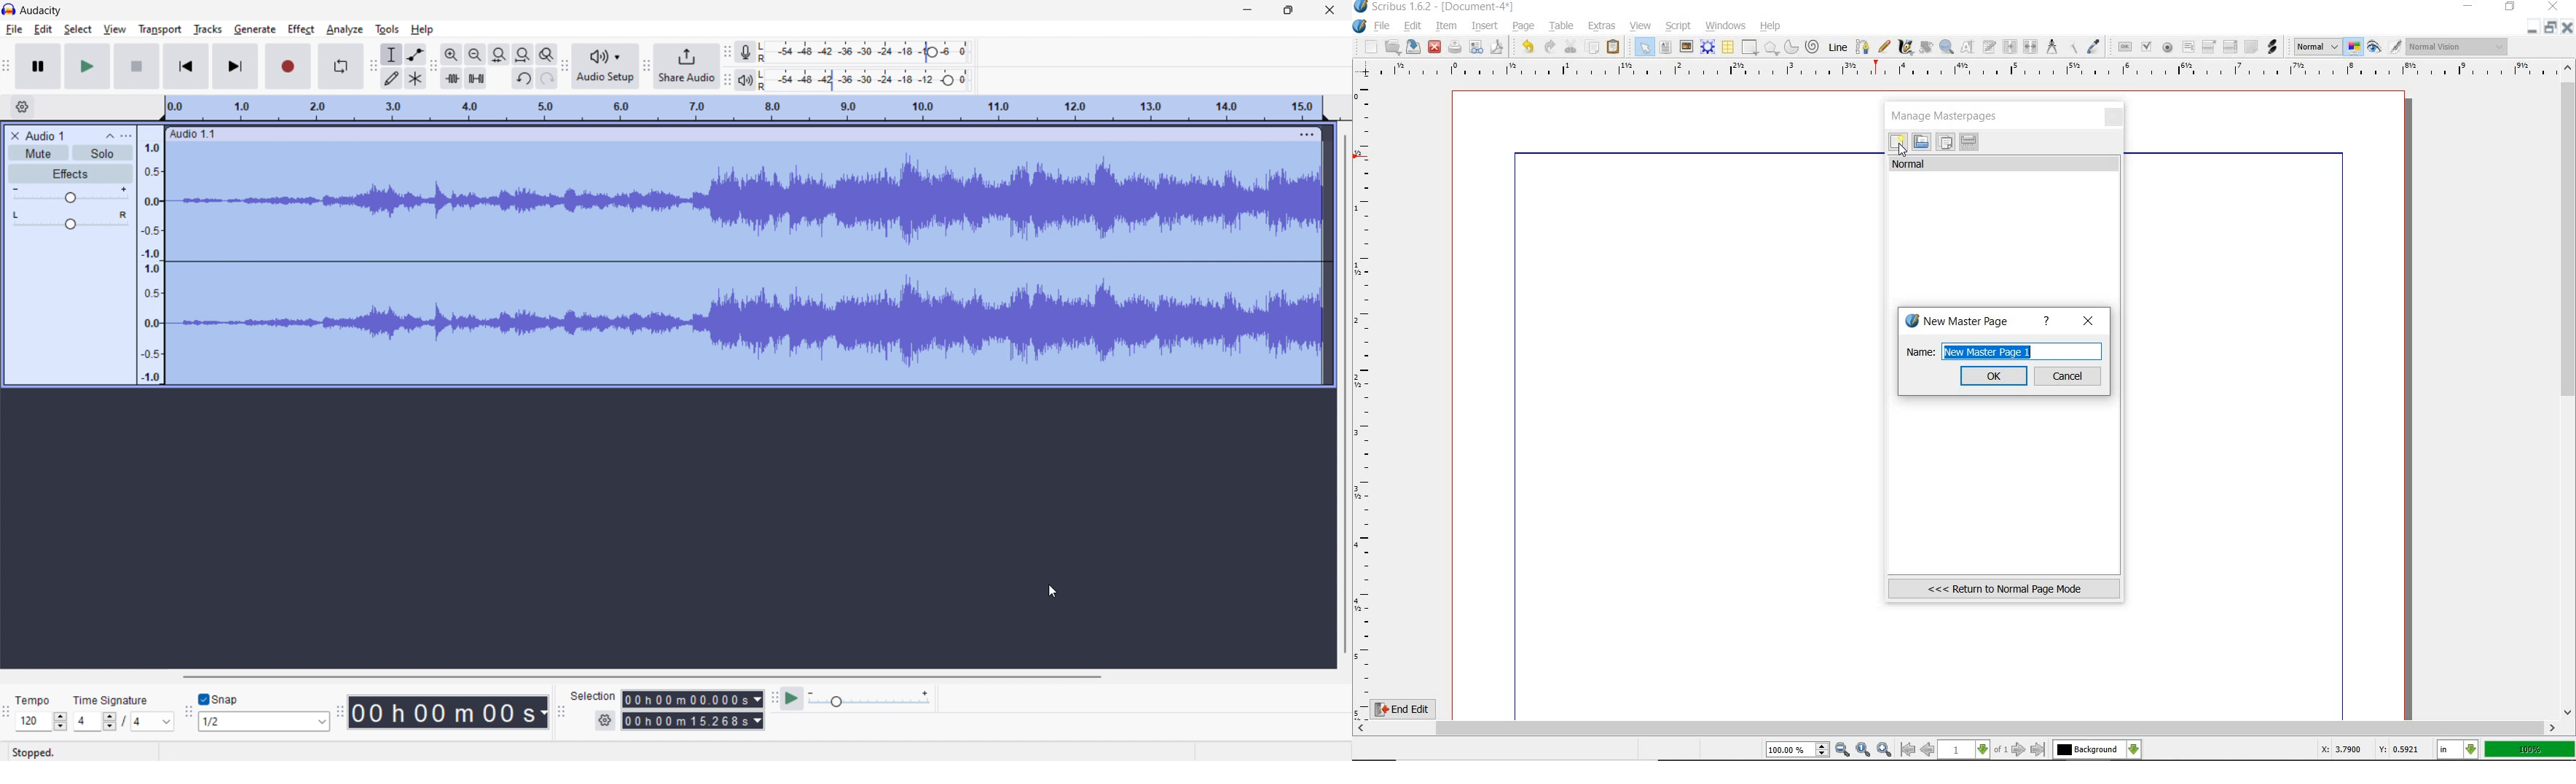 This screenshot has width=2576, height=784. What do you see at coordinates (522, 79) in the screenshot?
I see `undo` at bounding box center [522, 79].